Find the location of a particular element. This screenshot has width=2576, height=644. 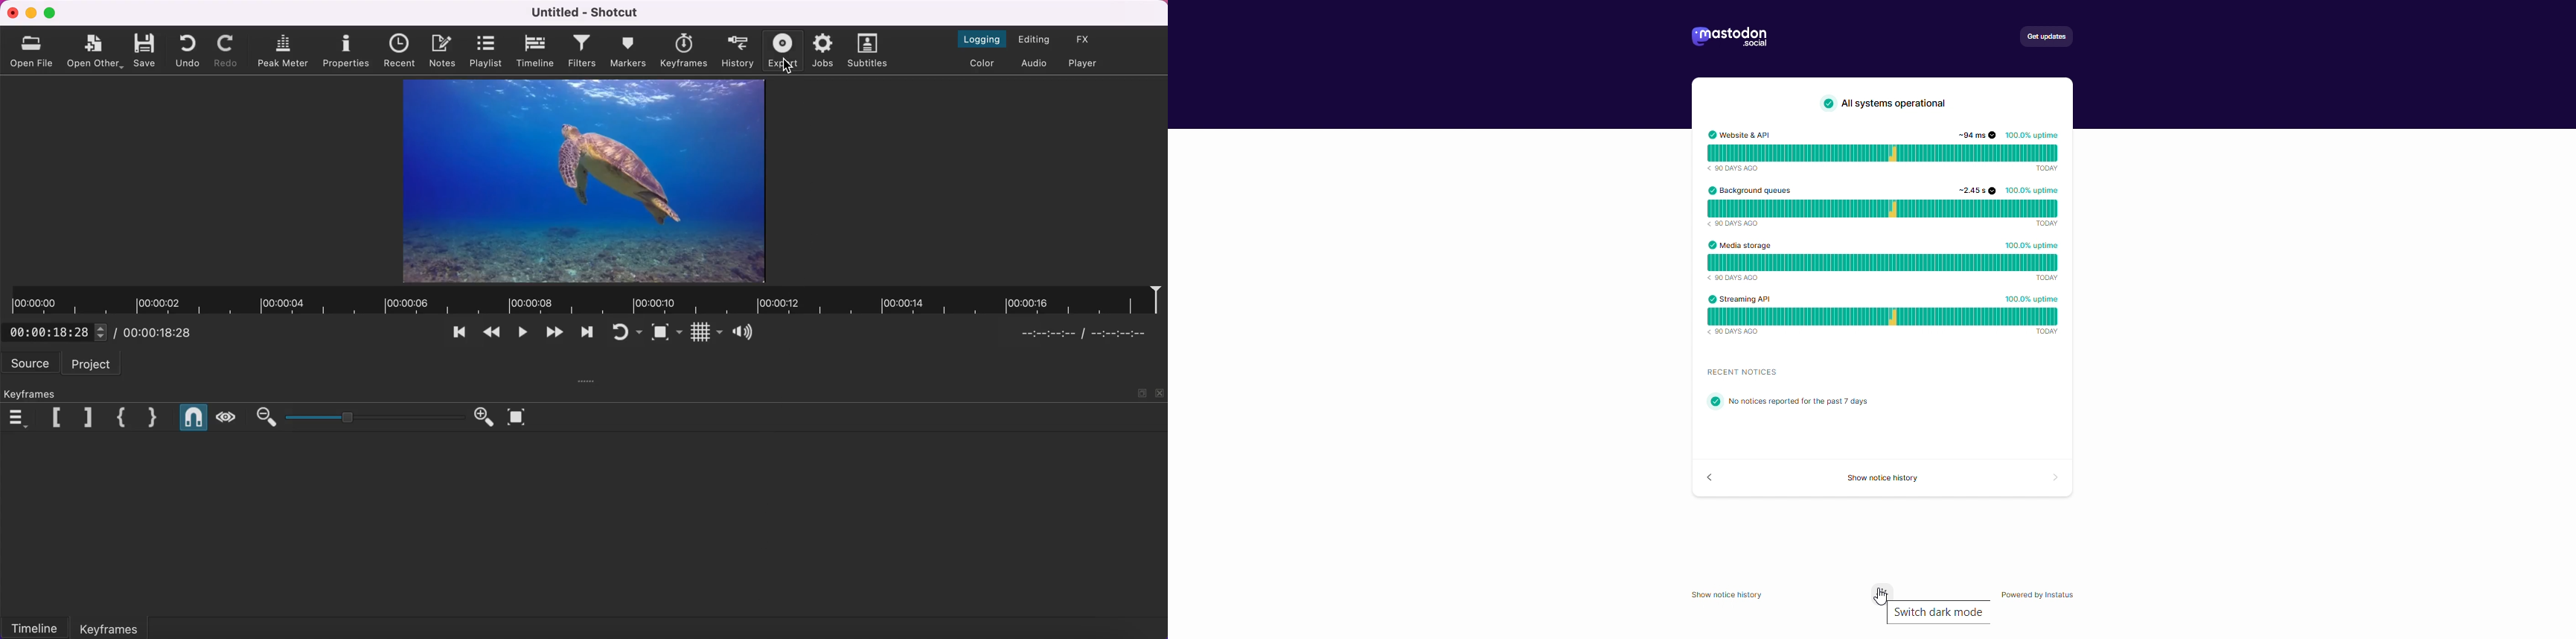

streaming API is located at coordinates (1887, 314).